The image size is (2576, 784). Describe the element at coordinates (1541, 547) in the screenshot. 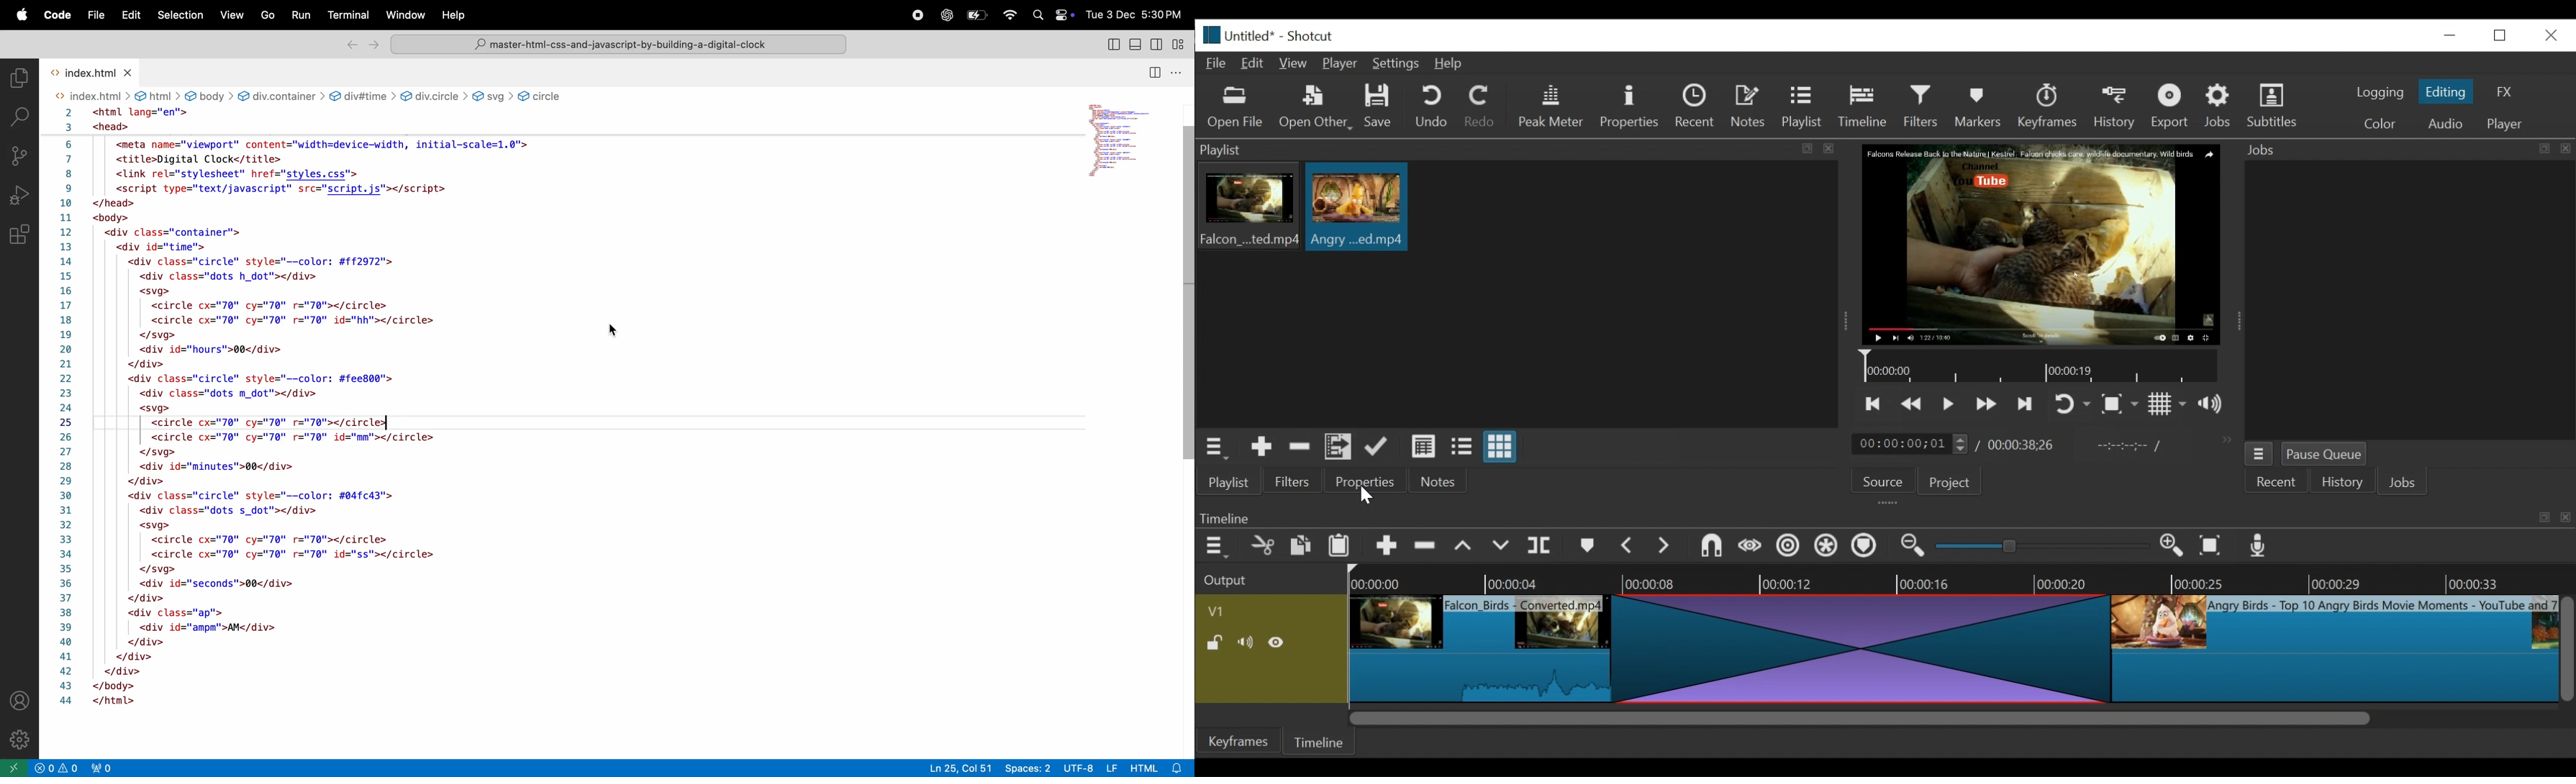

I see `split at playhead` at that location.